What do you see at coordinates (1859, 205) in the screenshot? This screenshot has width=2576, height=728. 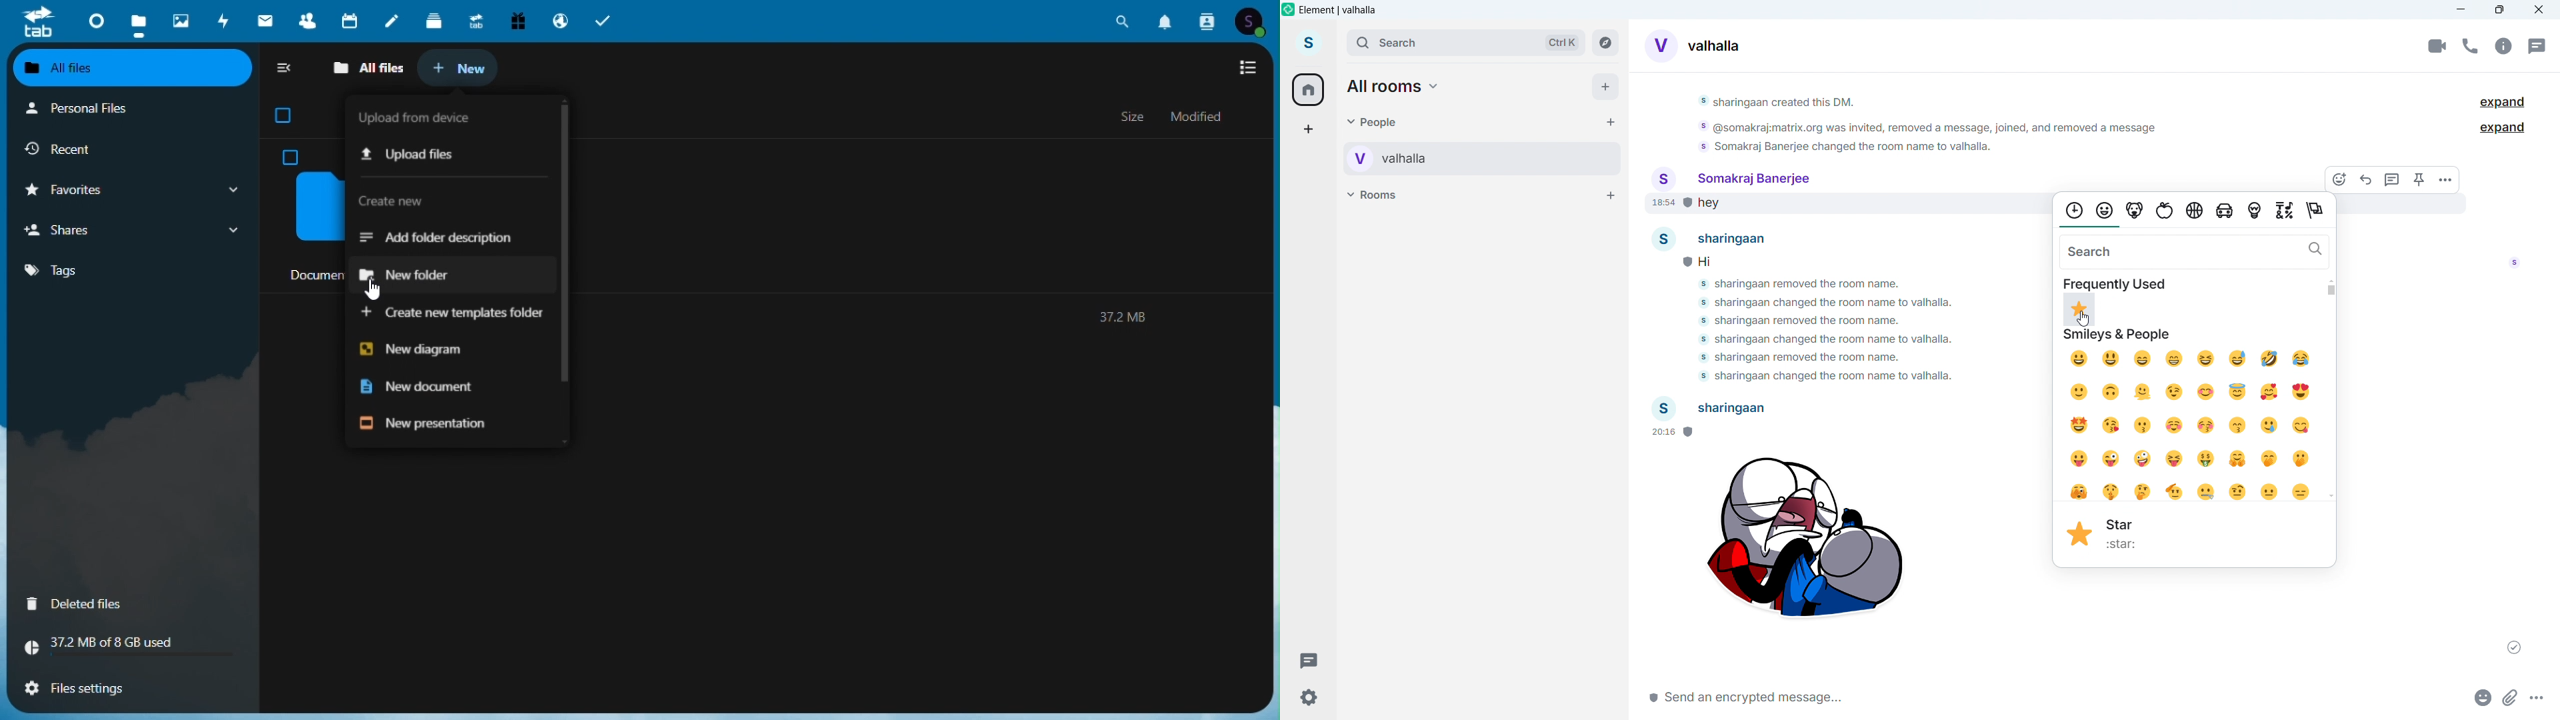 I see `Hey` at bounding box center [1859, 205].